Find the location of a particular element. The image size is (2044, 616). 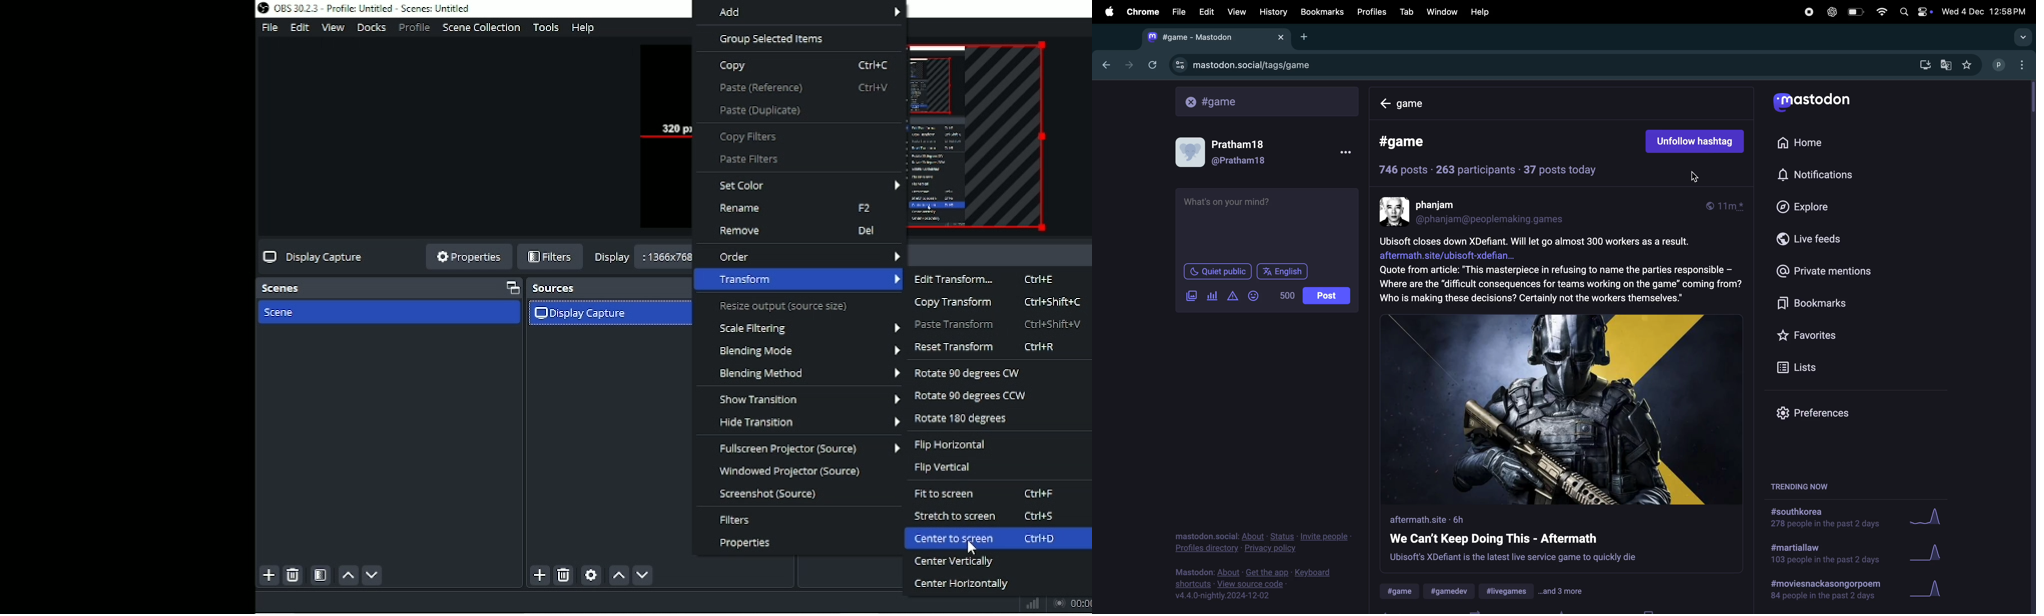

Graph is located at coordinates (1029, 602).